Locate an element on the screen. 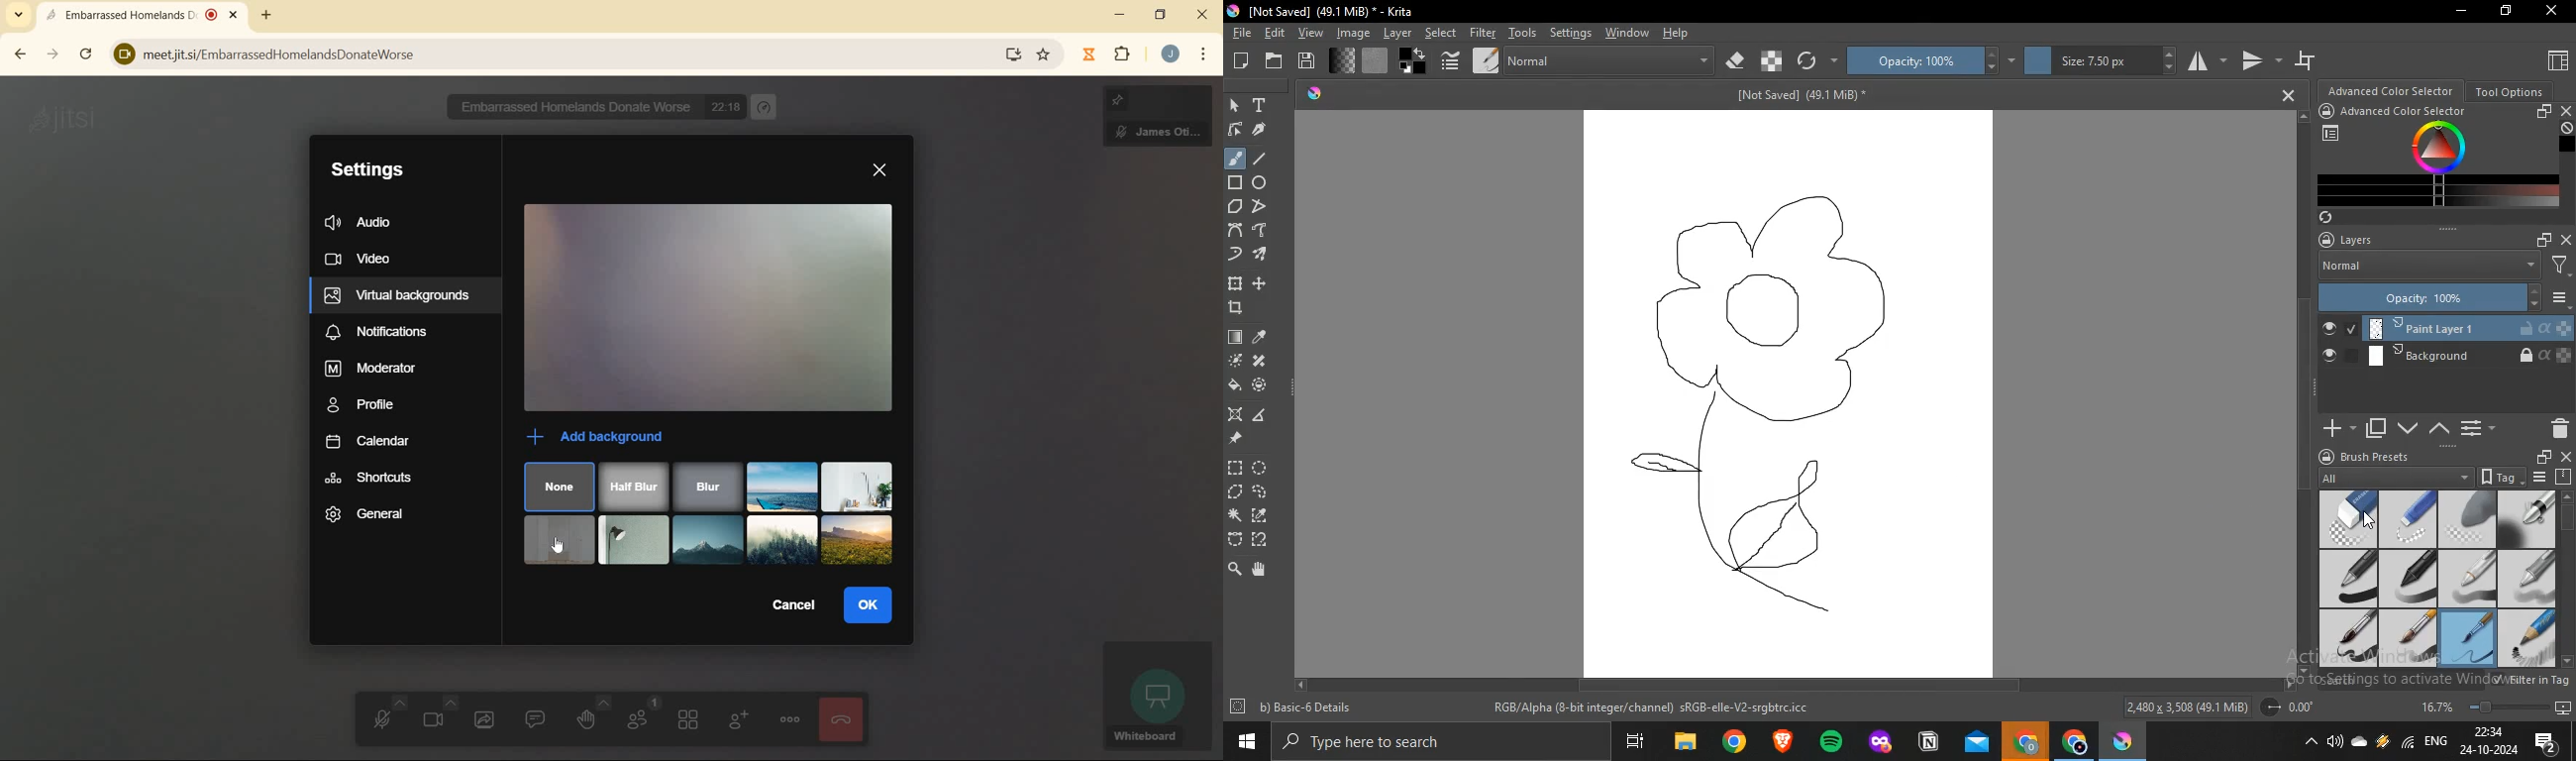 The height and width of the screenshot is (784, 2576).  meetjit.si/EmbarrassedHomelandsDonateWorse is located at coordinates (535, 52).